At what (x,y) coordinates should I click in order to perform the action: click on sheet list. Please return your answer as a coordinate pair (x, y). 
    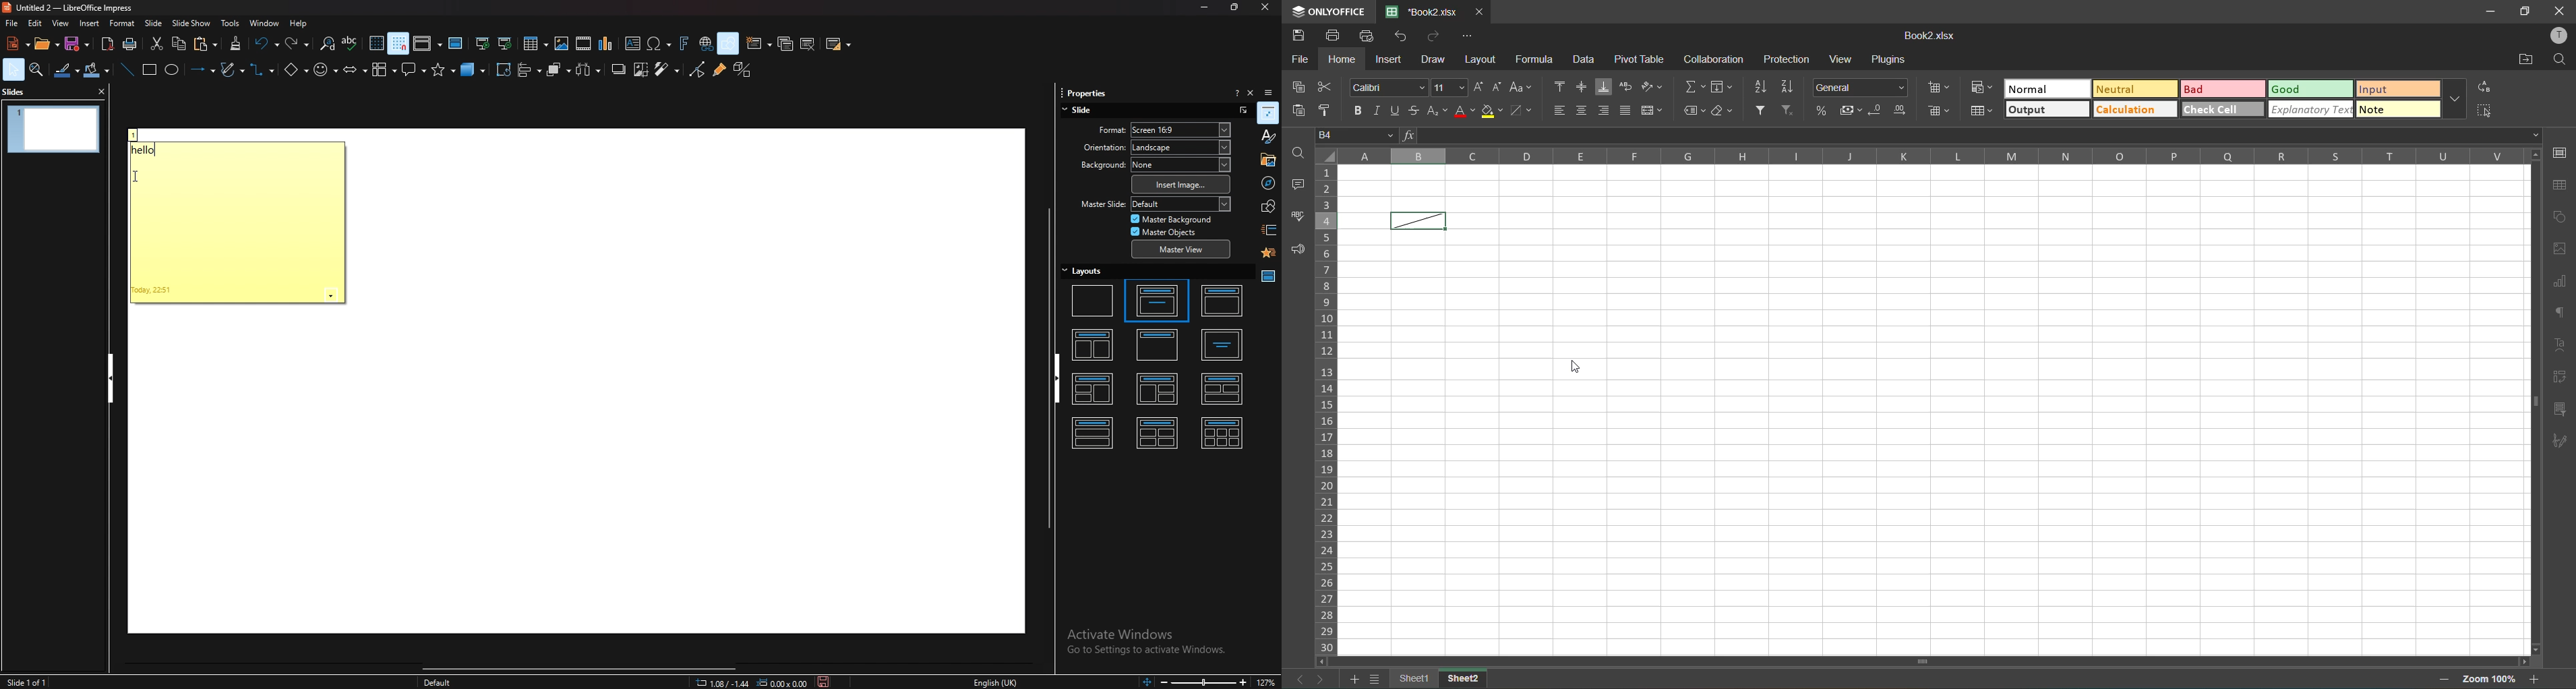
    Looking at the image, I should click on (1375, 680).